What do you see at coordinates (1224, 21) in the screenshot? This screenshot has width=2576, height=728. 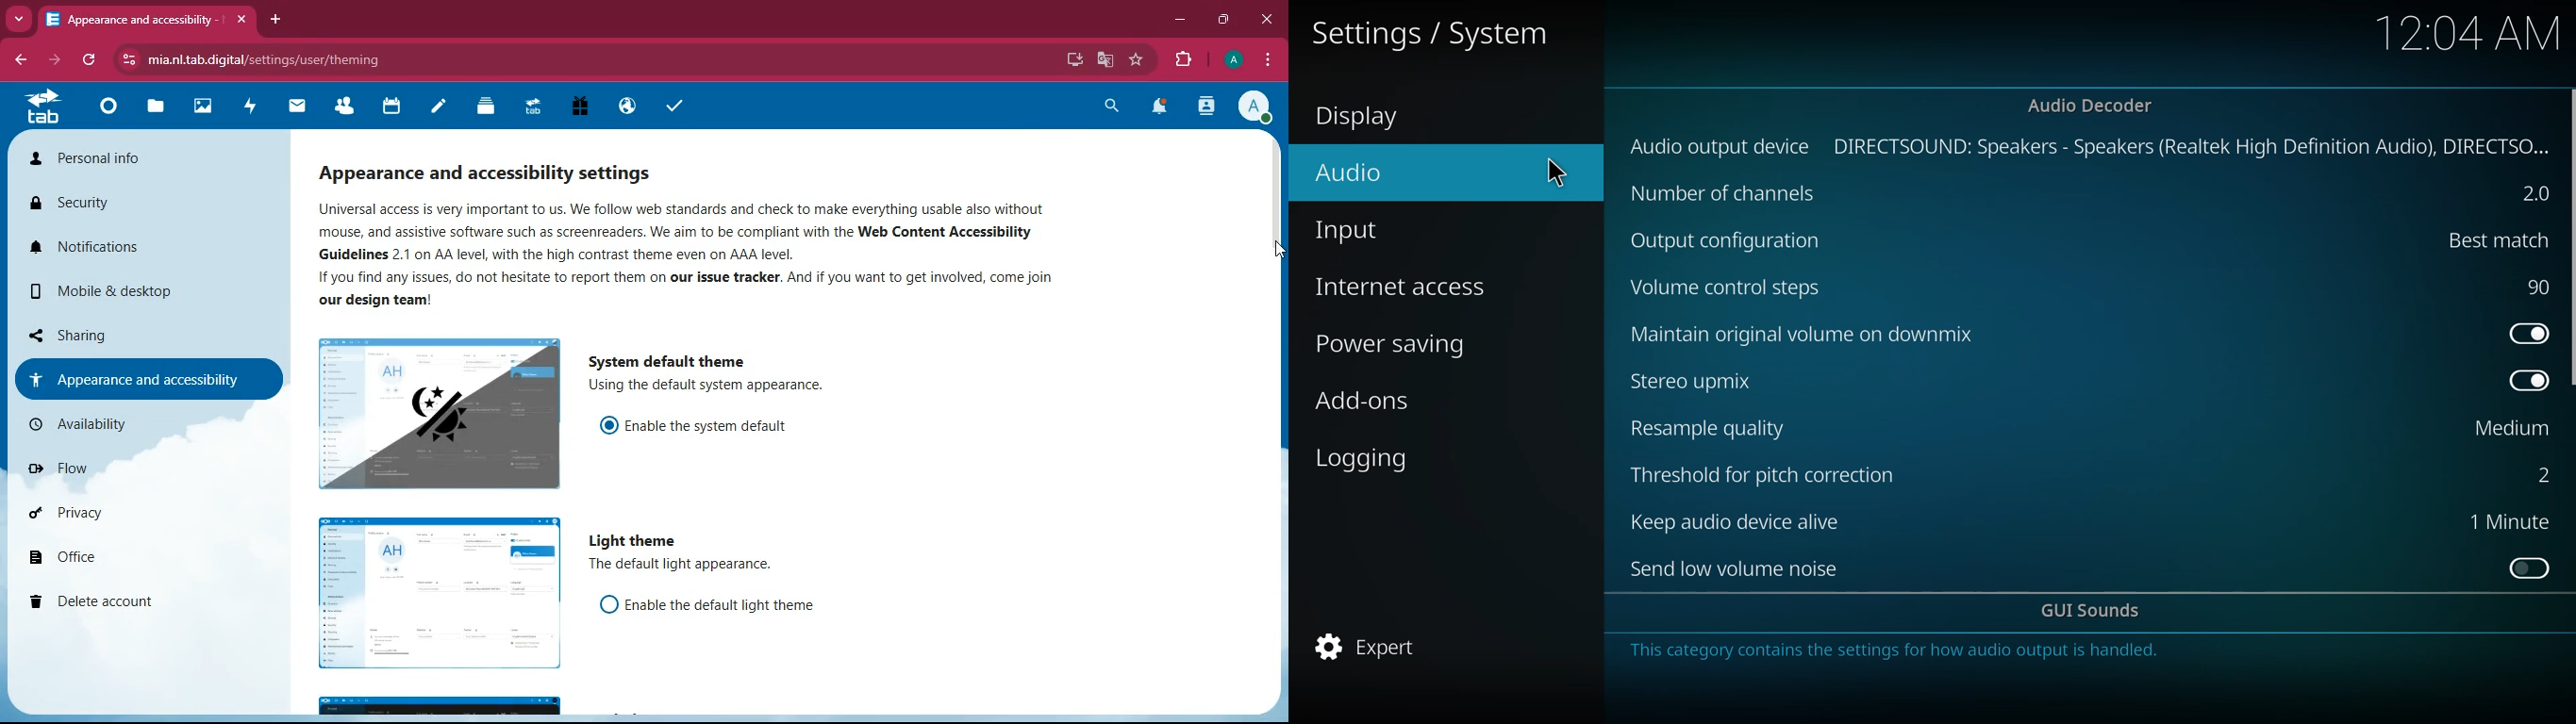 I see `maximize` at bounding box center [1224, 21].